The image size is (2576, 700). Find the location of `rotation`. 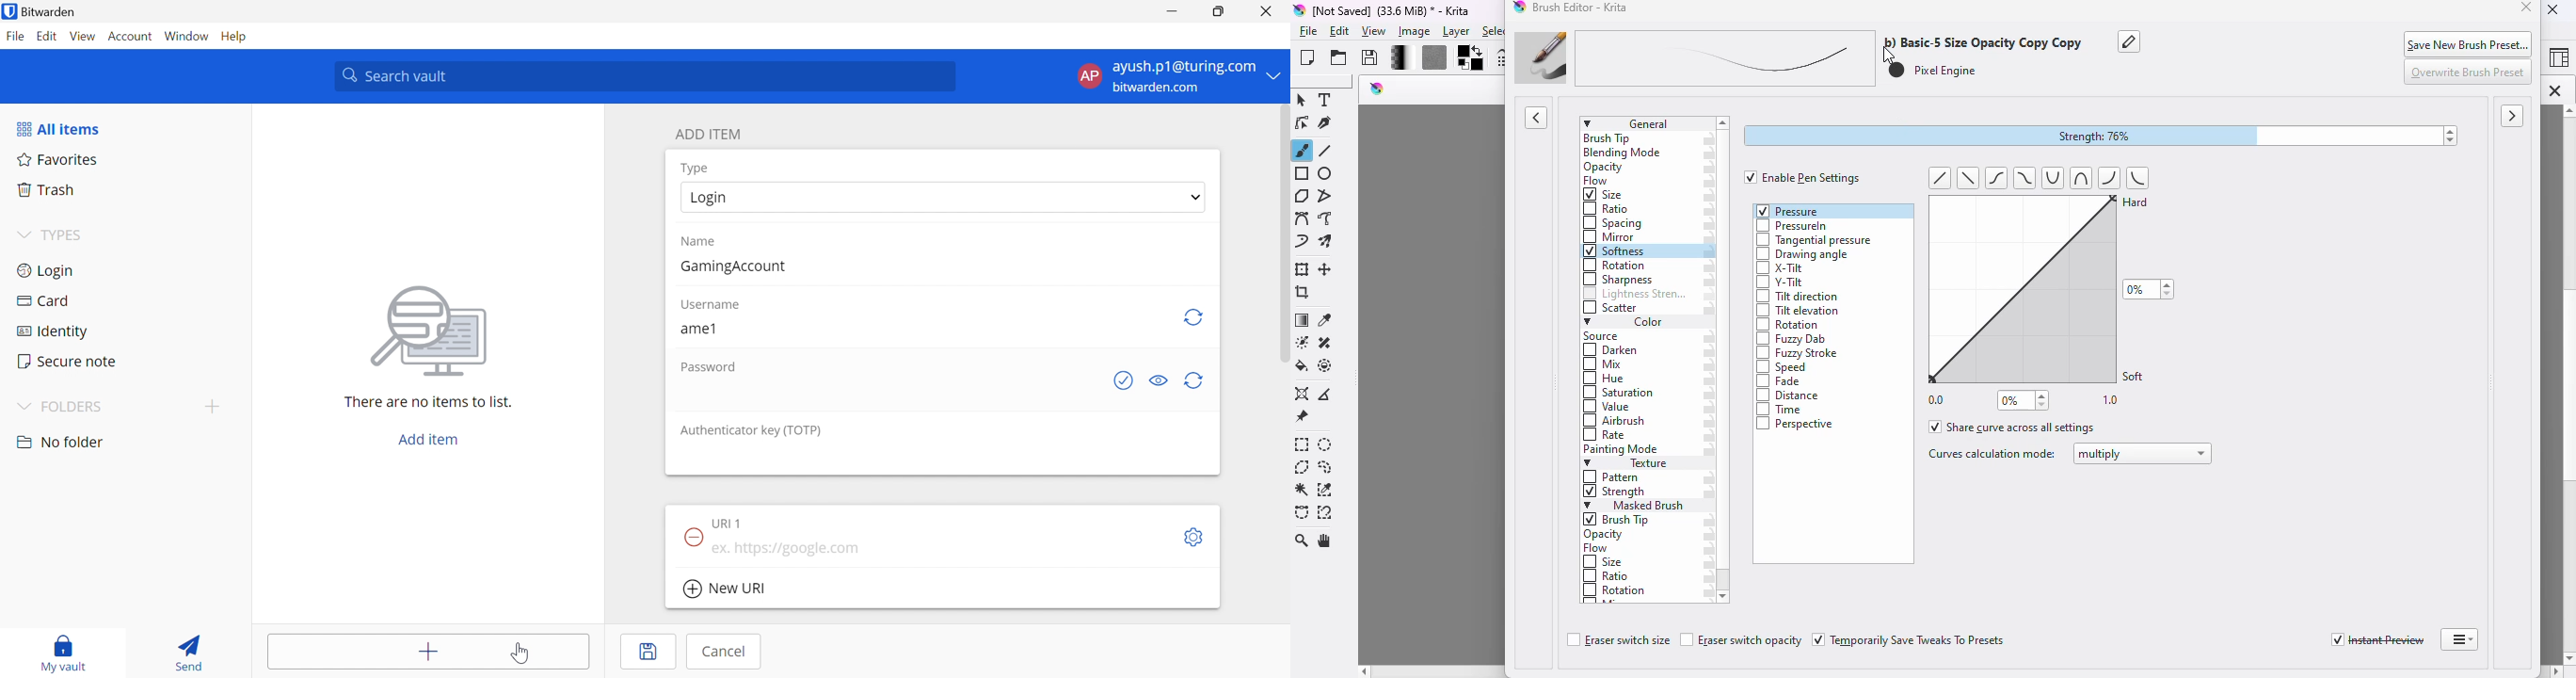

rotation is located at coordinates (1787, 326).